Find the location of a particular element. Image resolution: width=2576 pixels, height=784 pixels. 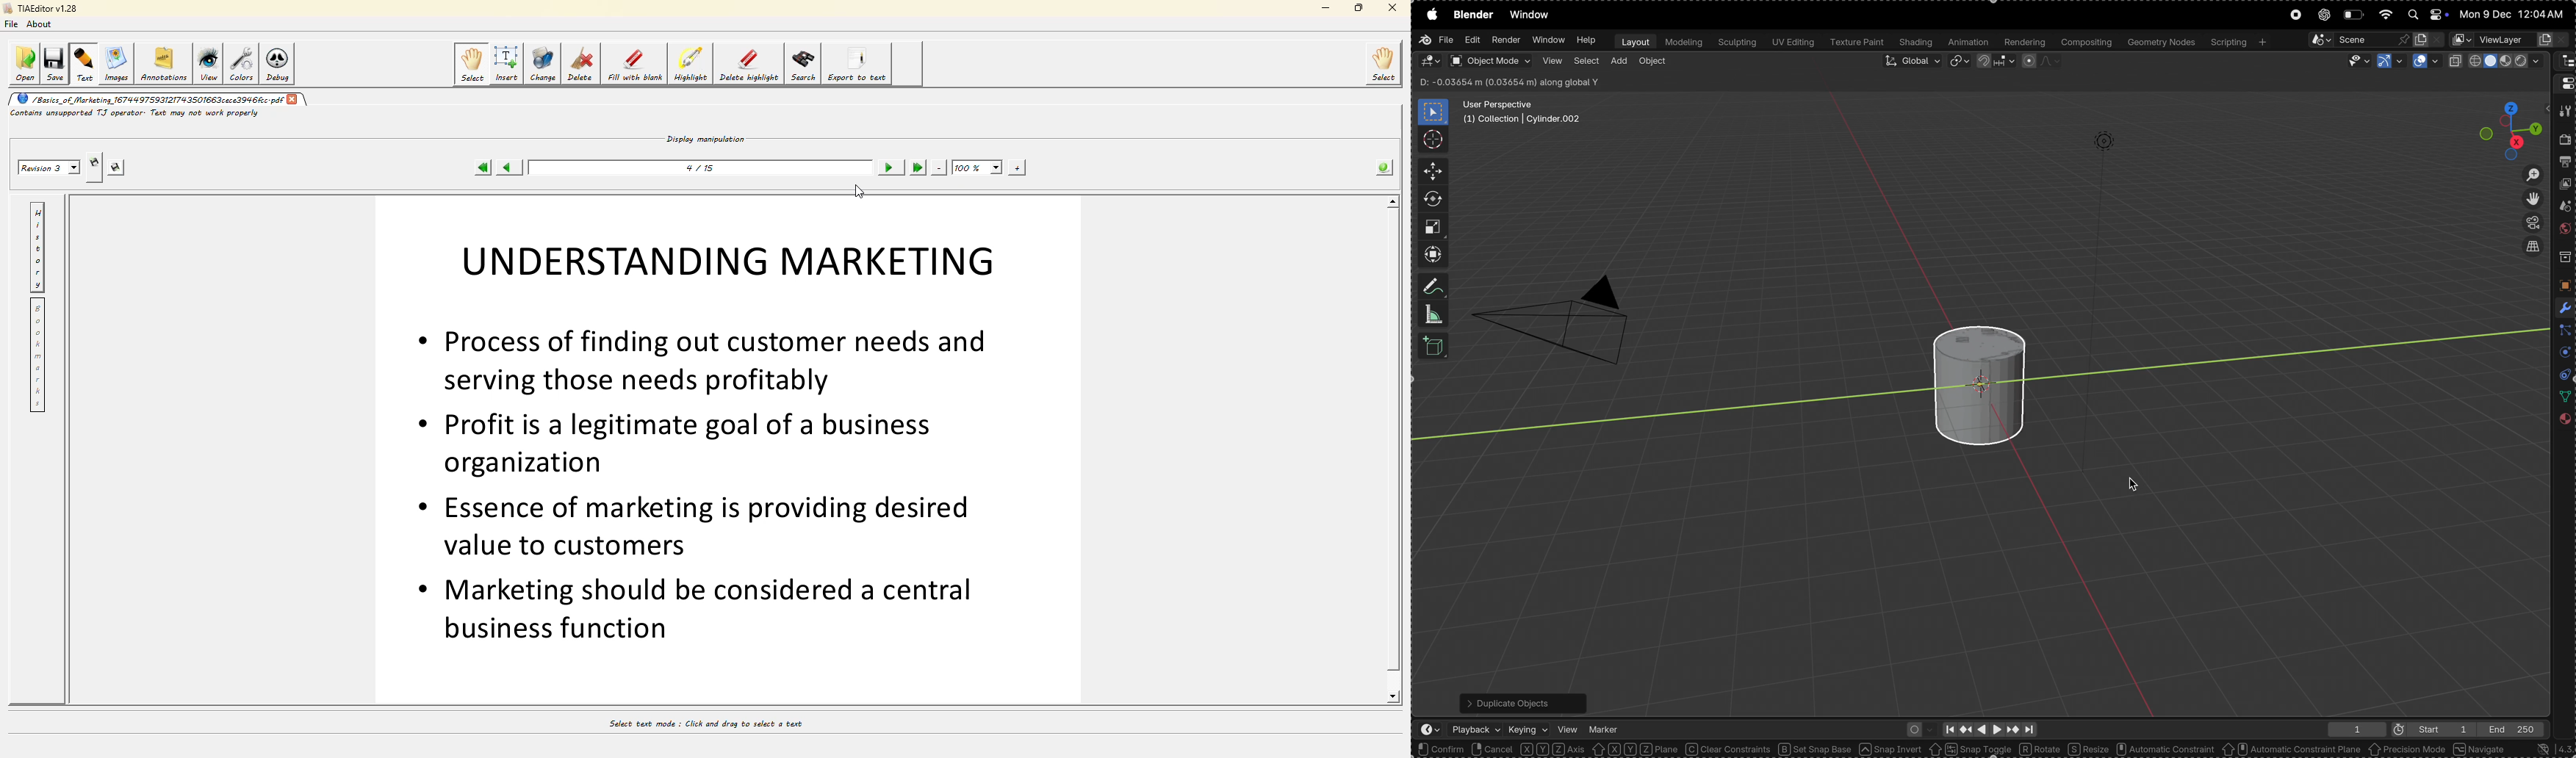

precision mode is located at coordinates (2408, 750).